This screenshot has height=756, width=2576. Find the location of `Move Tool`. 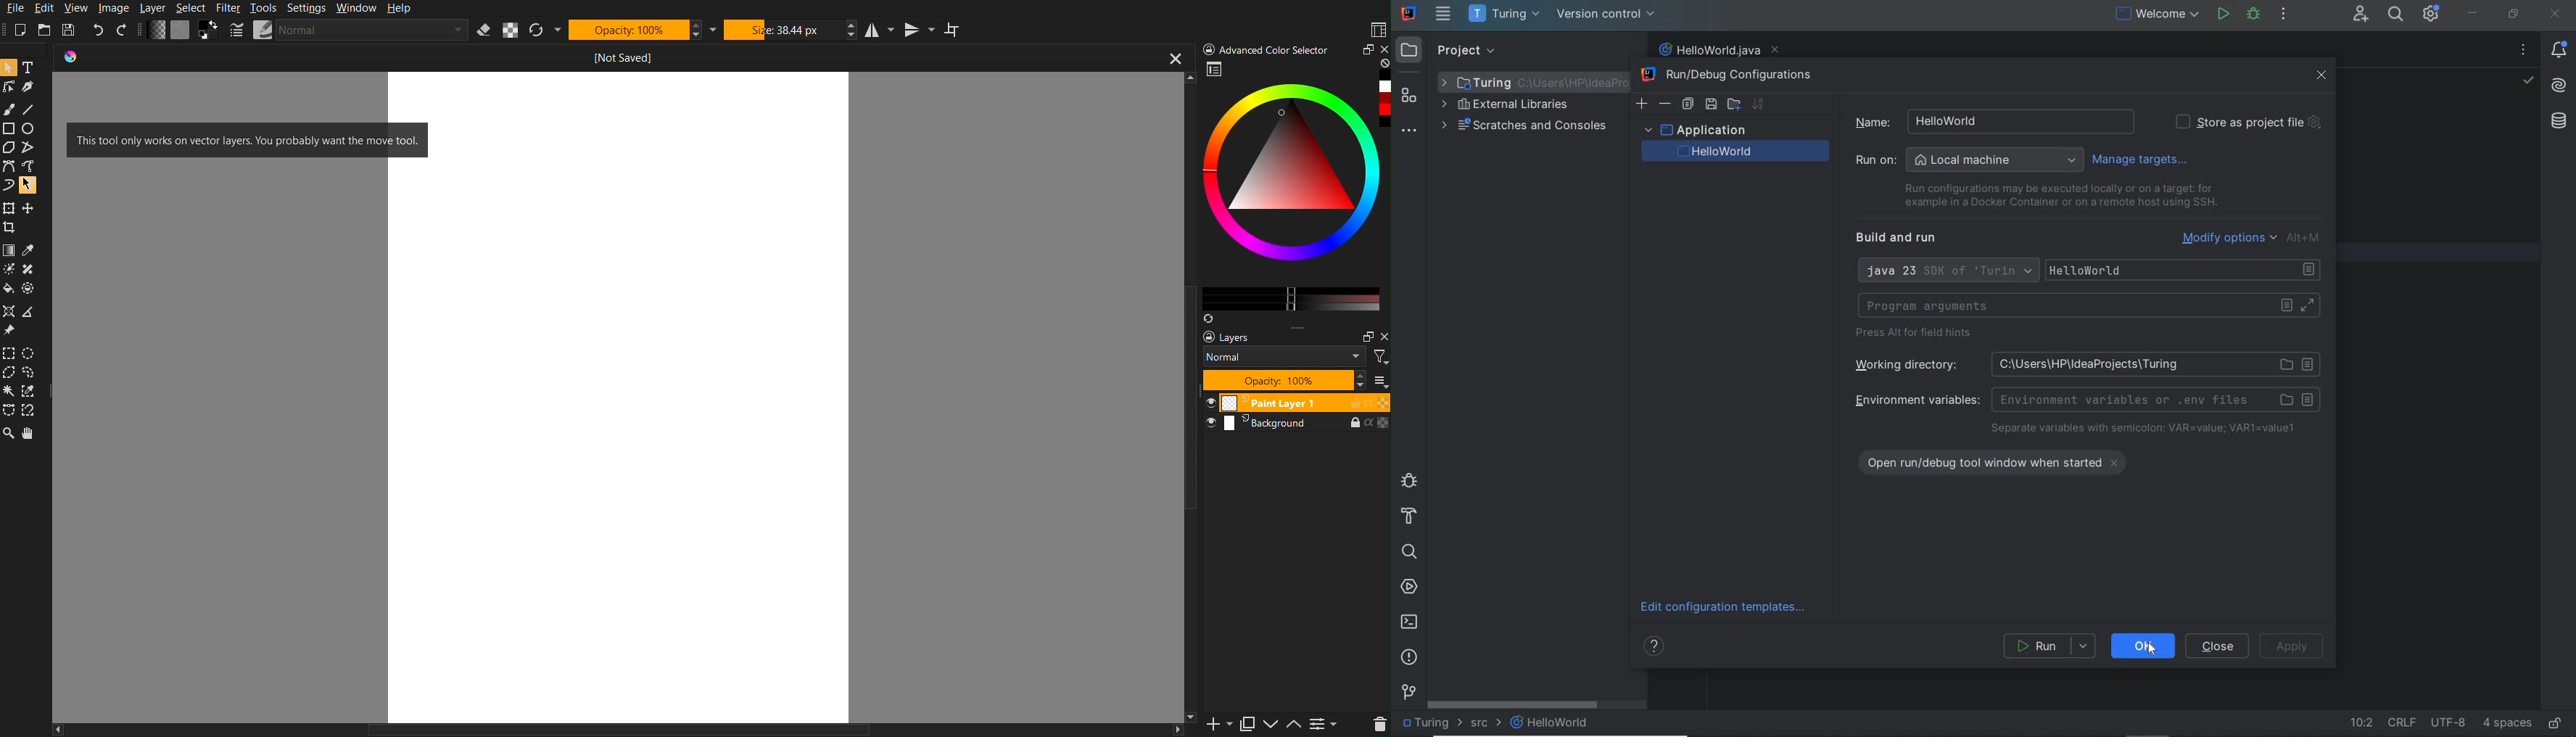

Move Tool is located at coordinates (31, 207).